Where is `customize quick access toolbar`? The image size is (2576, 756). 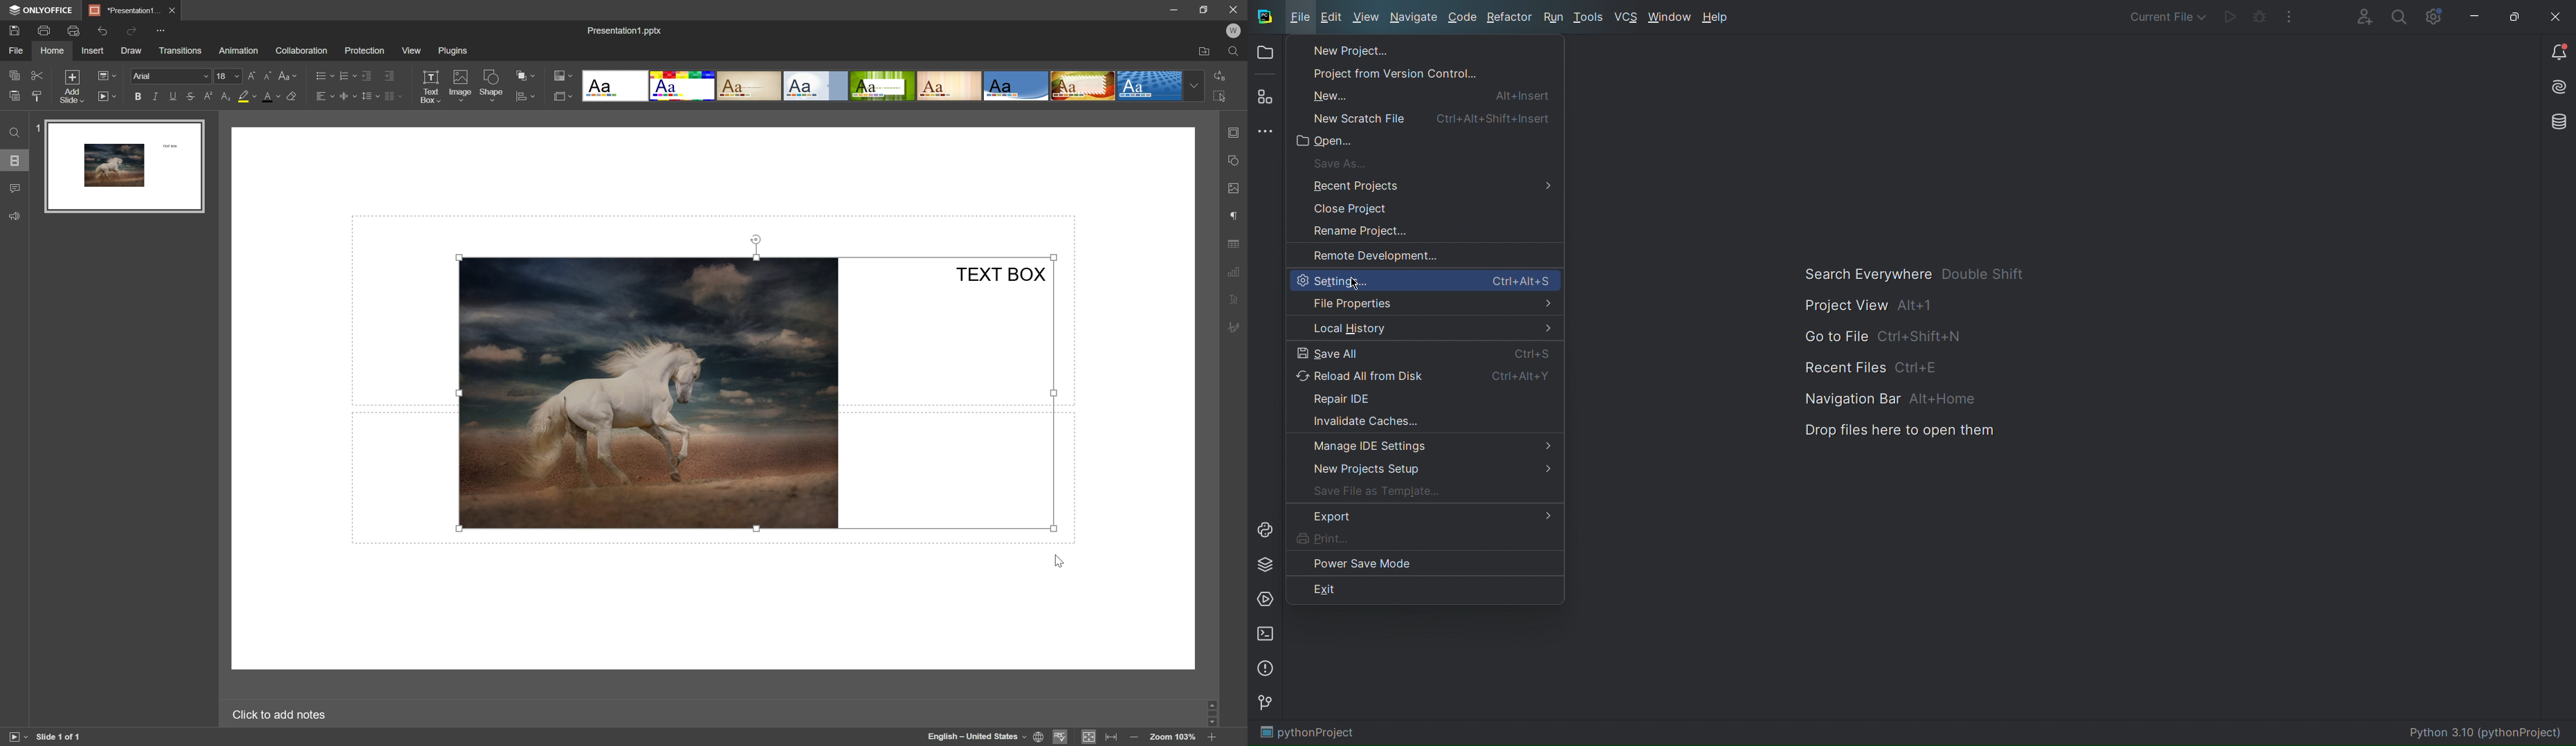
customize quick access toolbar is located at coordinates (167, 29).